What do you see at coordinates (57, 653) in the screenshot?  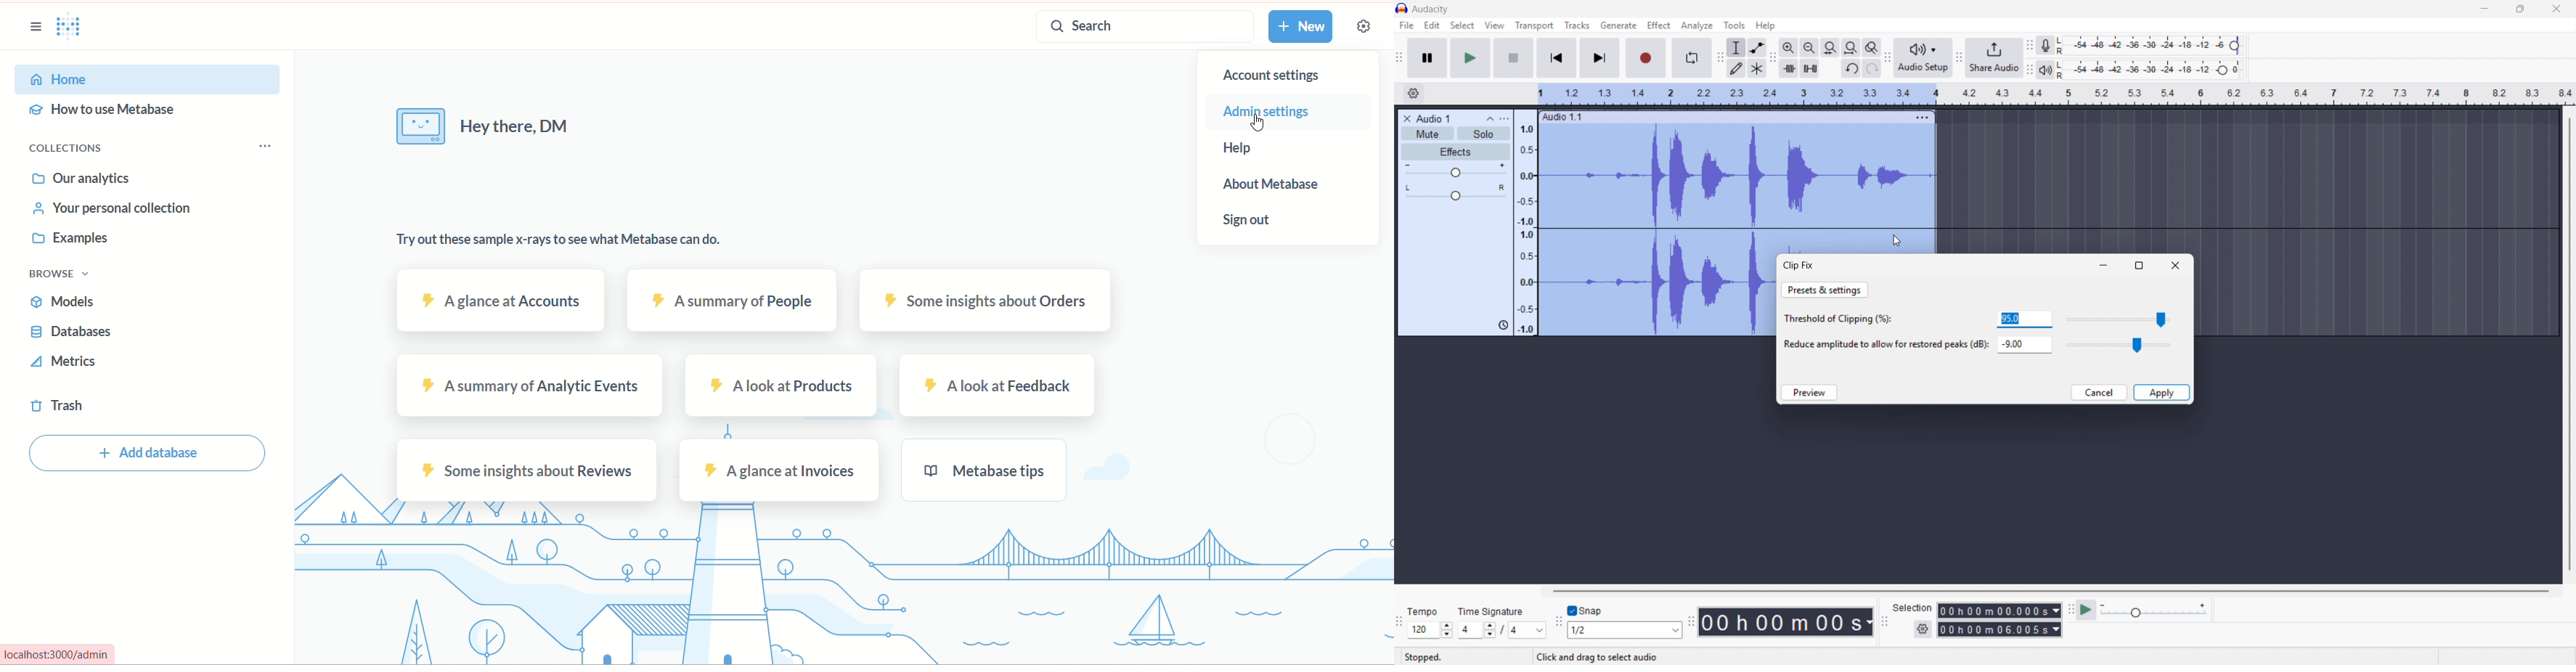 I see `Url` at bounding box center [57, 653].